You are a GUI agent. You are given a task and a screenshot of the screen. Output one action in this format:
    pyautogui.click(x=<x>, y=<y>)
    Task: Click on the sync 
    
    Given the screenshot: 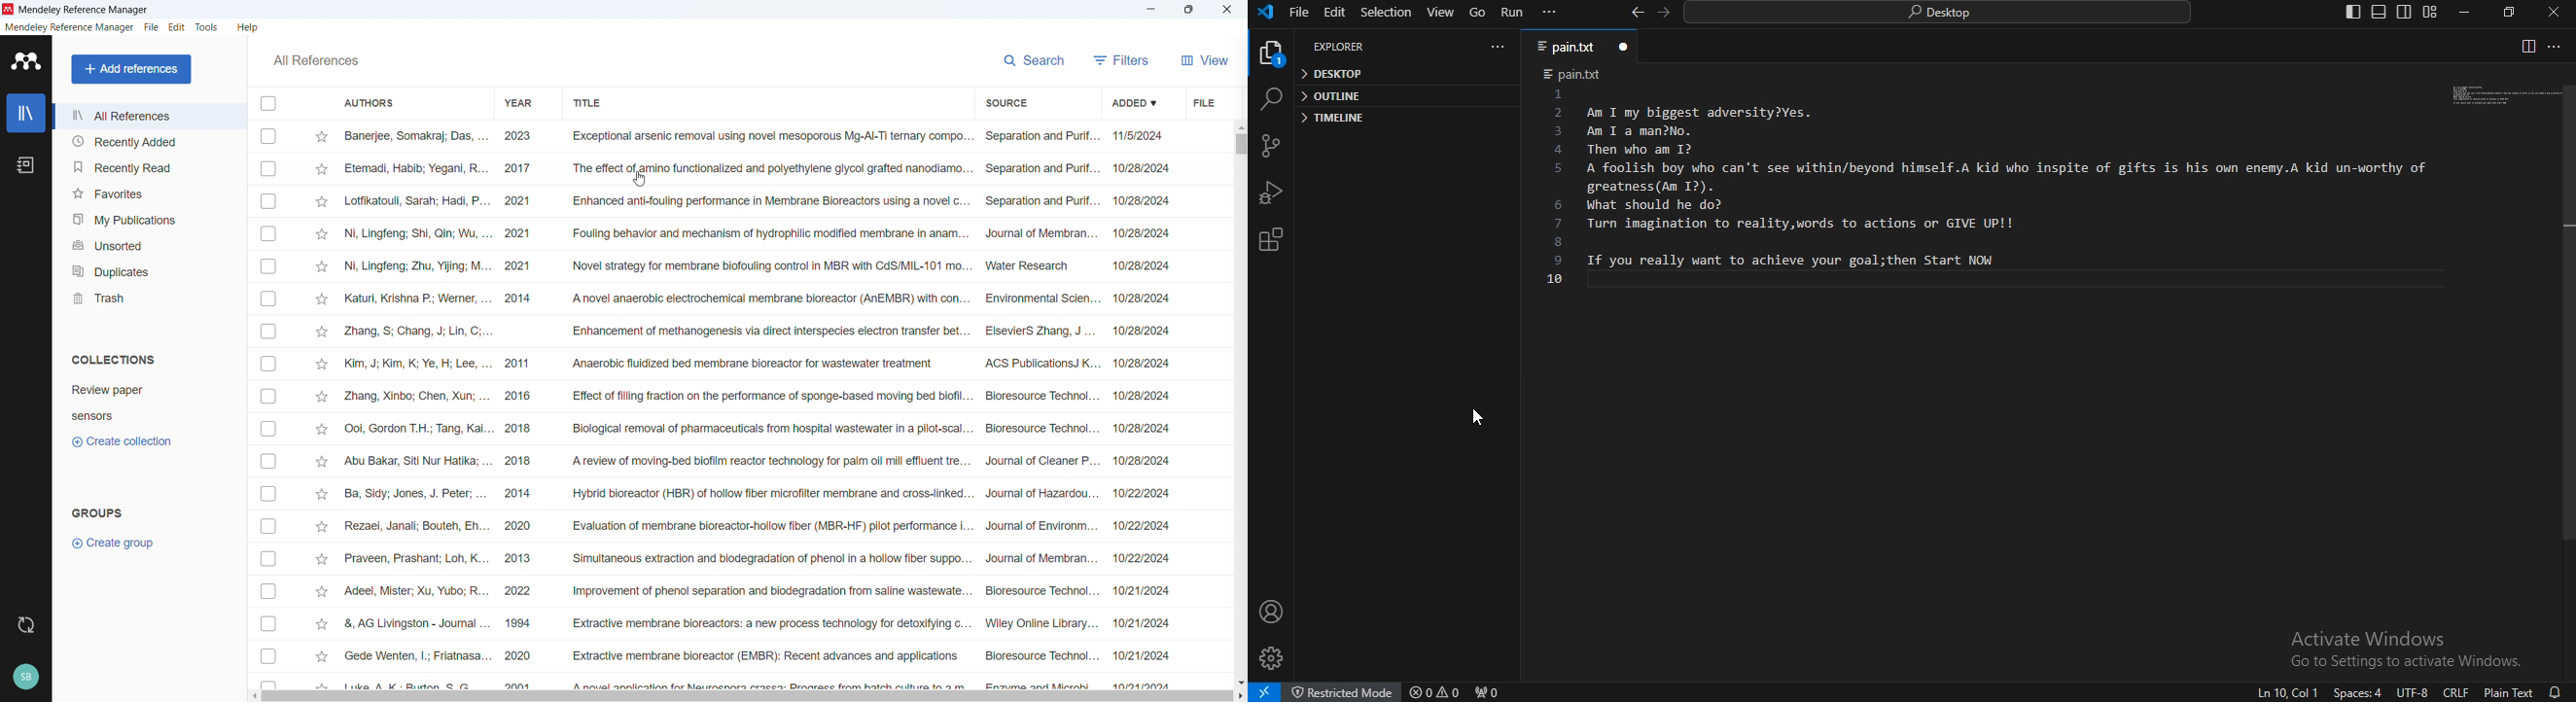 What is the action you would take?
    pyautogui.click(x=25, y=624)
    